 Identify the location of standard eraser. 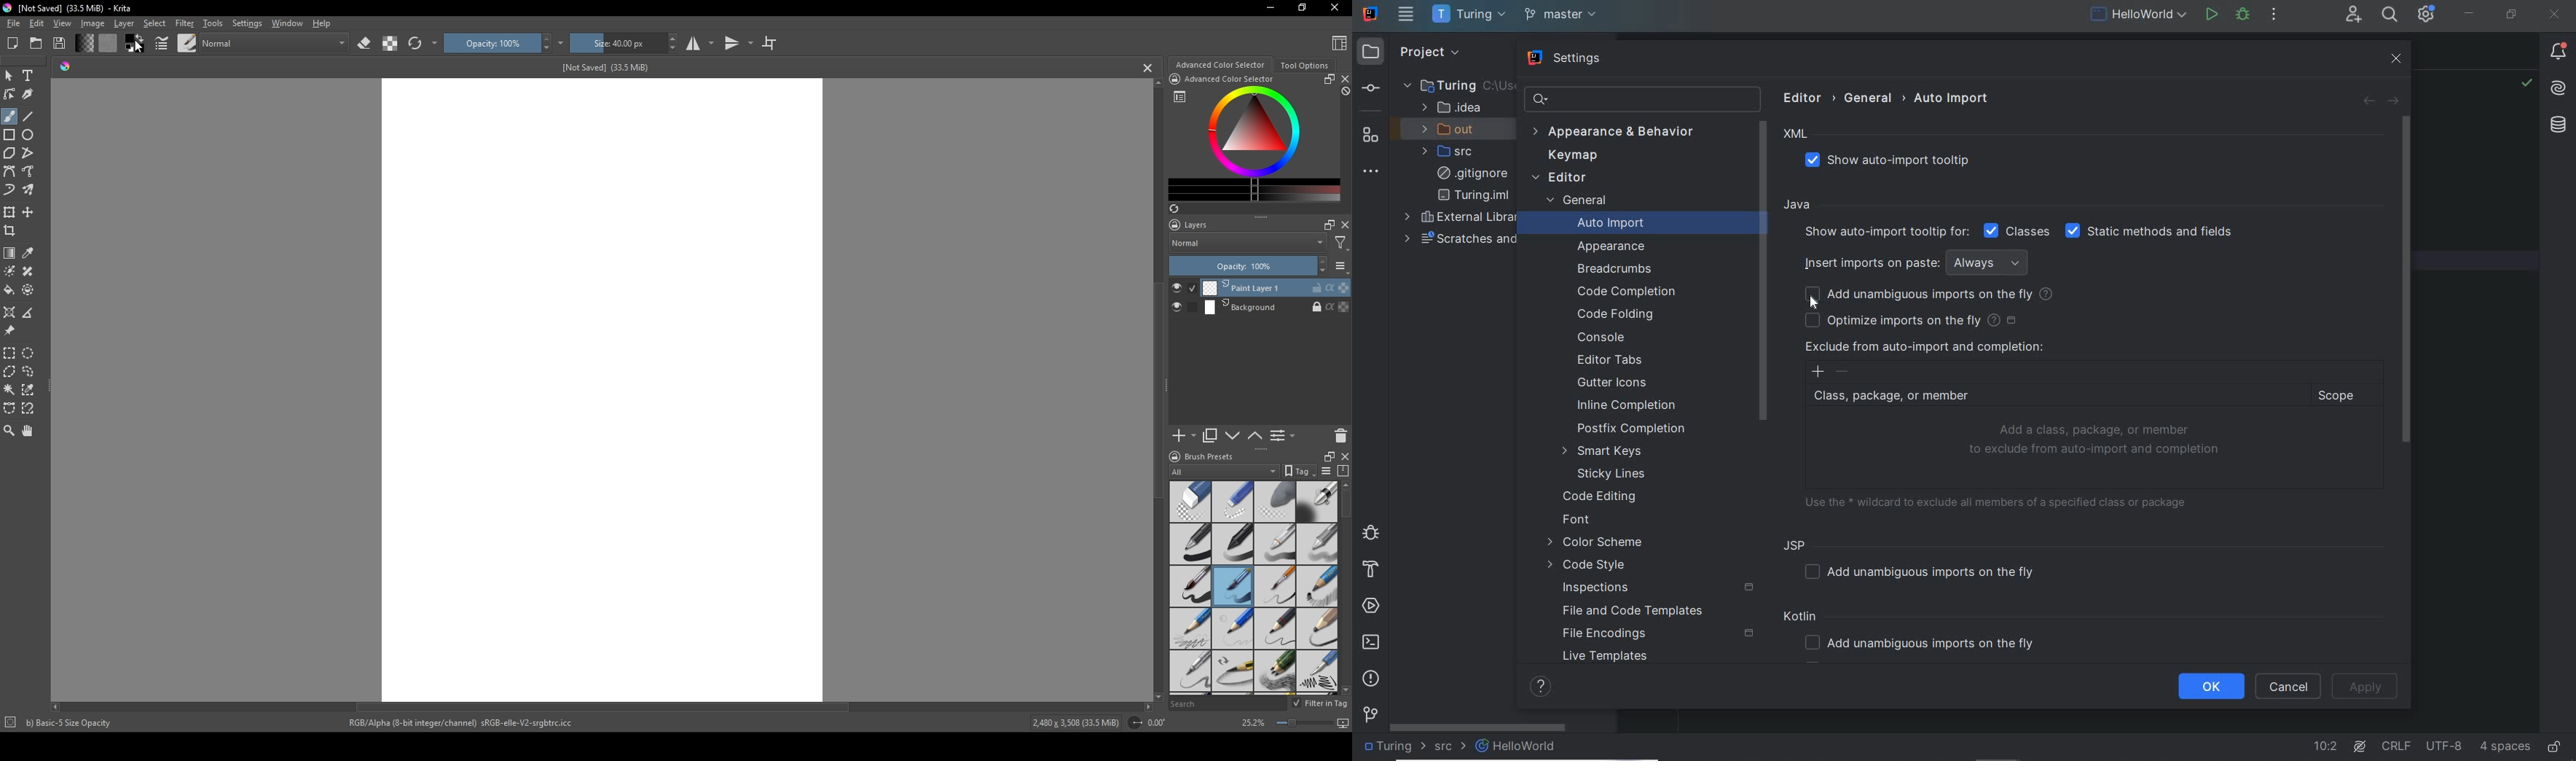
(1189, 501).